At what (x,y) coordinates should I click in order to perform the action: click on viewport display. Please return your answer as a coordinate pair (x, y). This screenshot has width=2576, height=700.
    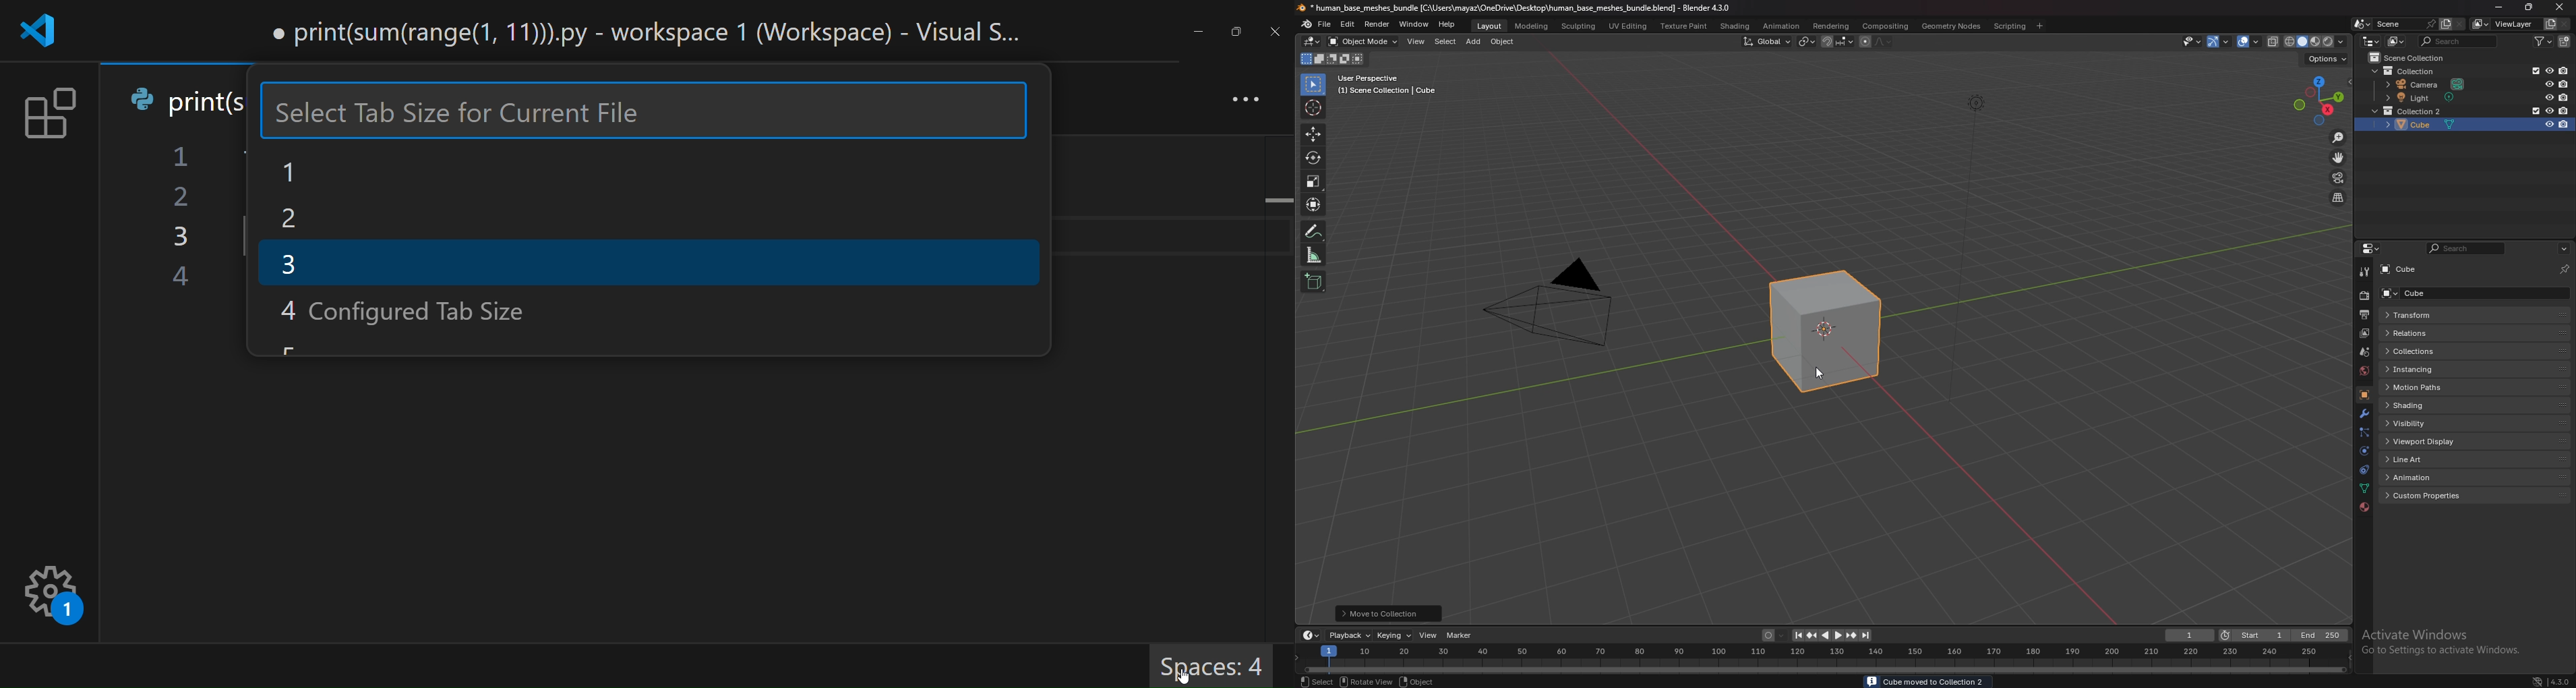
    Looking at the image, I should click on (2433, 442).